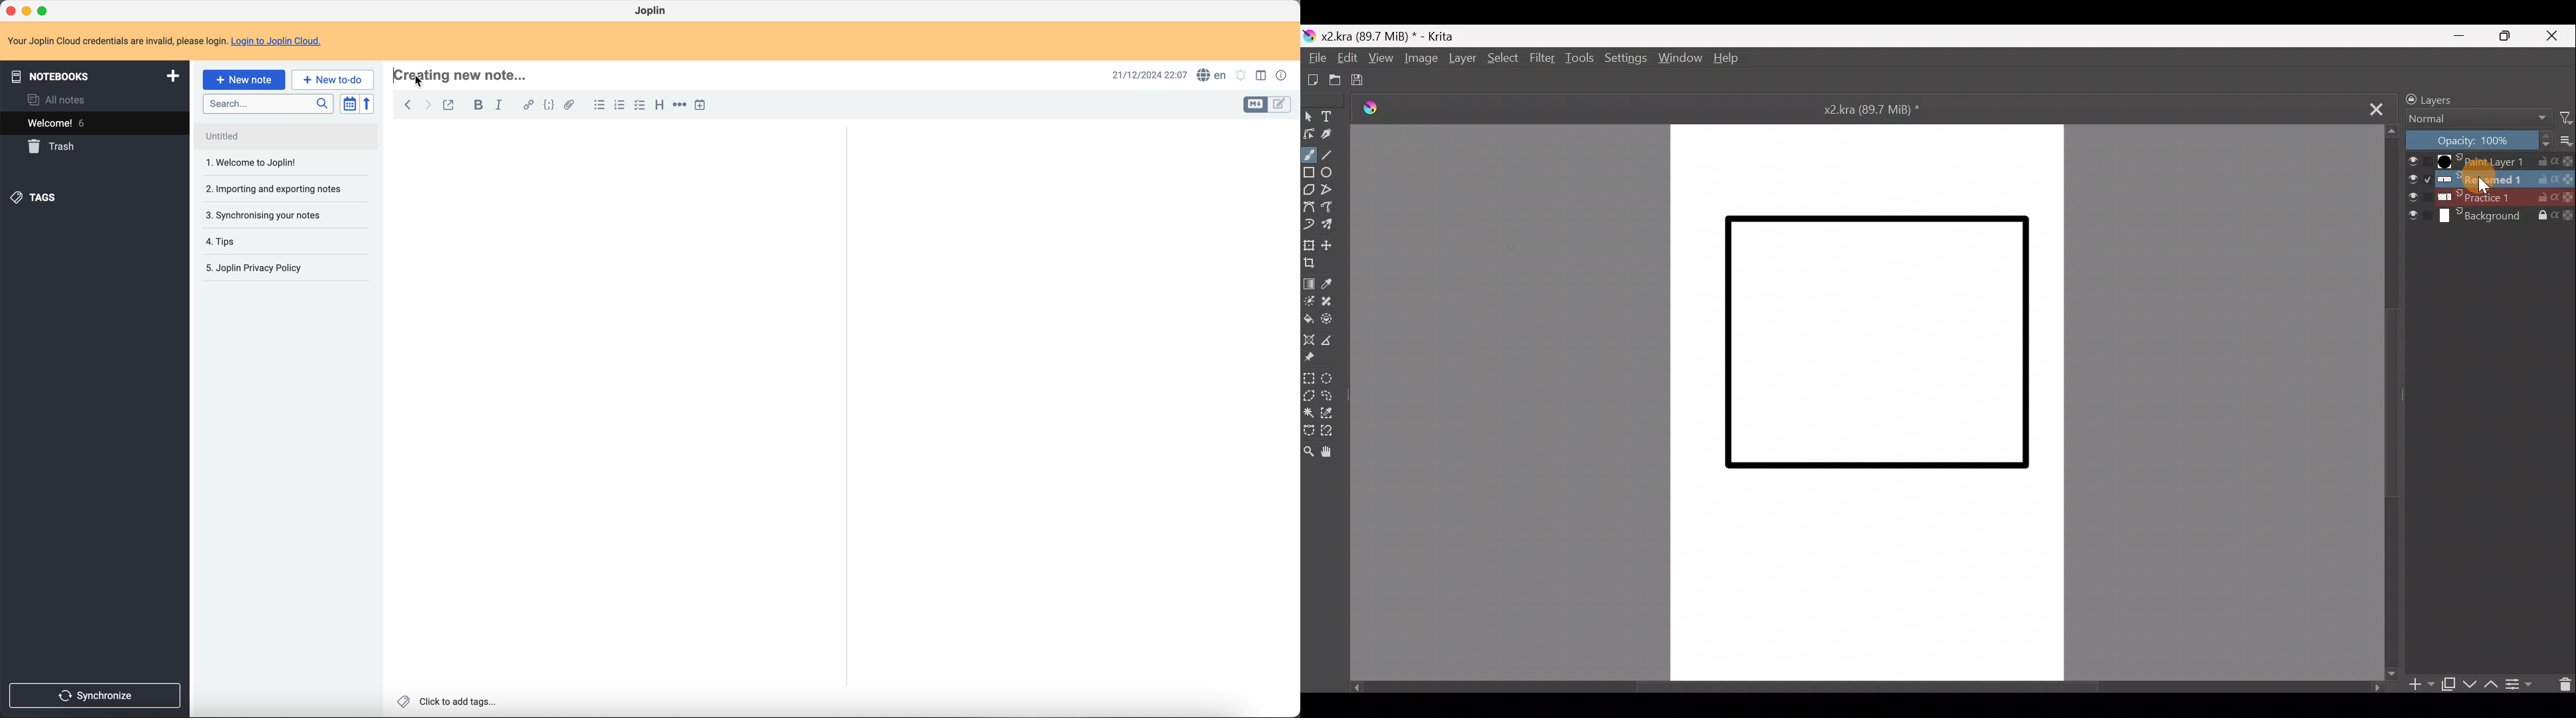  Describe the element at coordinates (1280, 105) in the screenshot. I see `toggle edit layout` at that location.